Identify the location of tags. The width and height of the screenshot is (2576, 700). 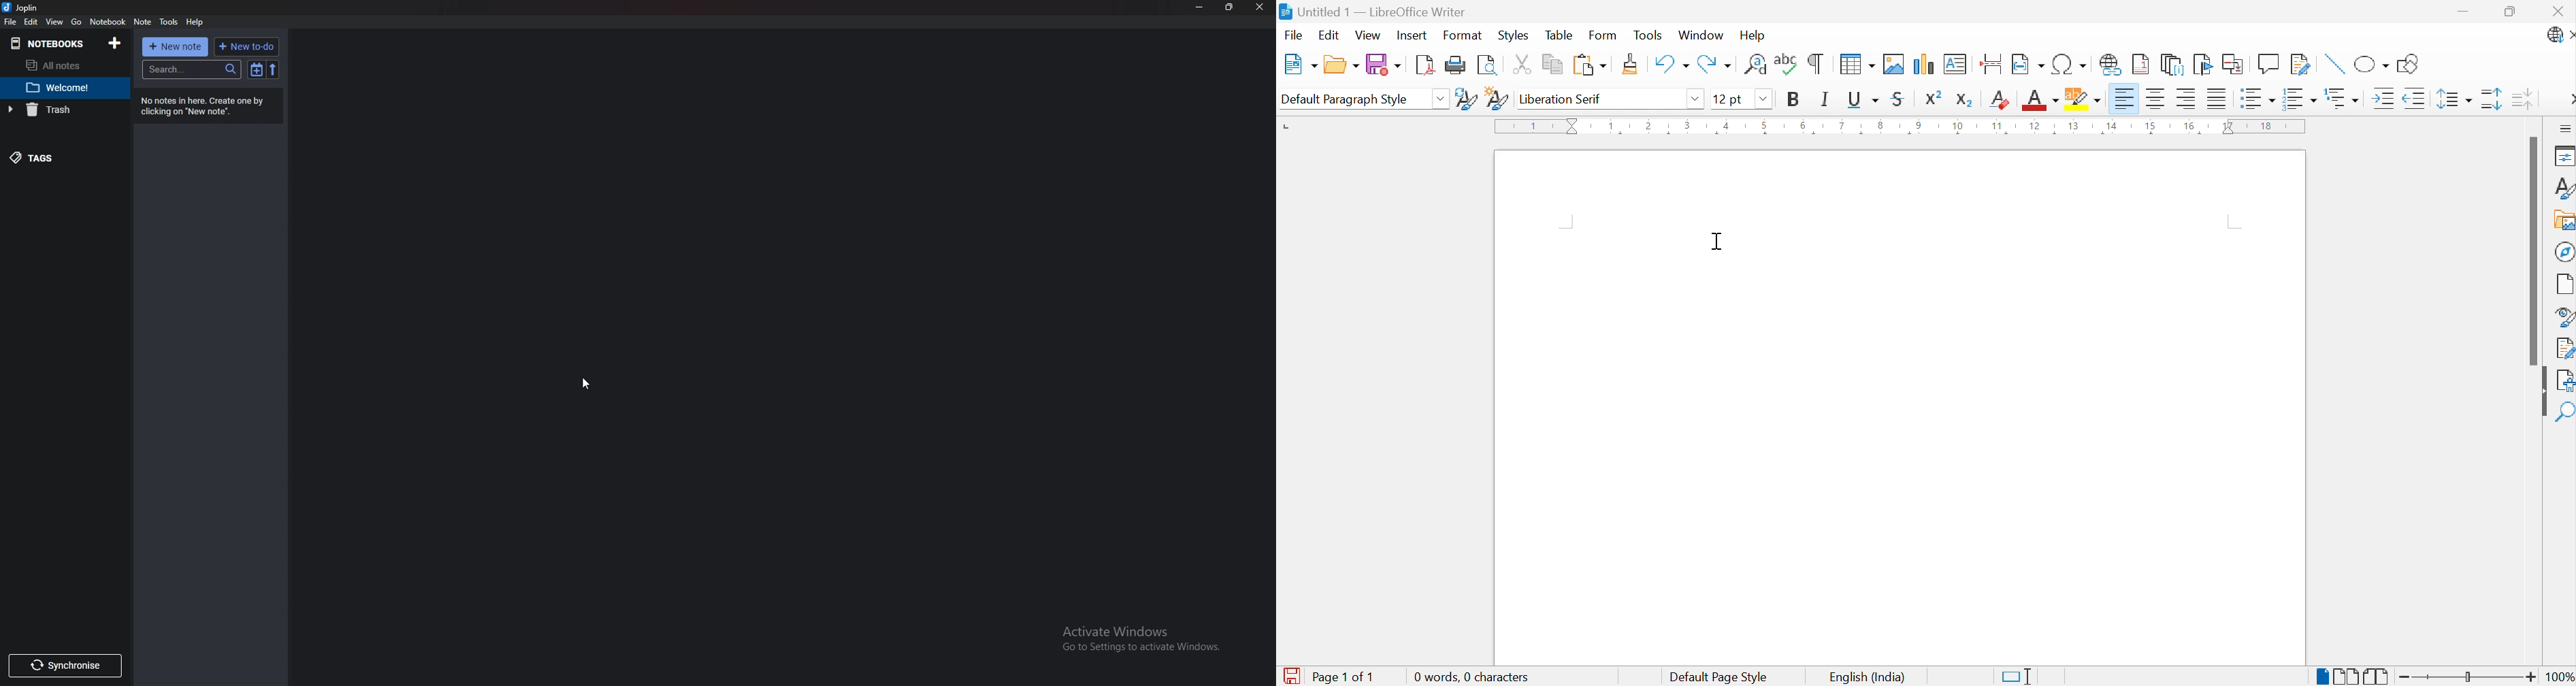
(58, 158).